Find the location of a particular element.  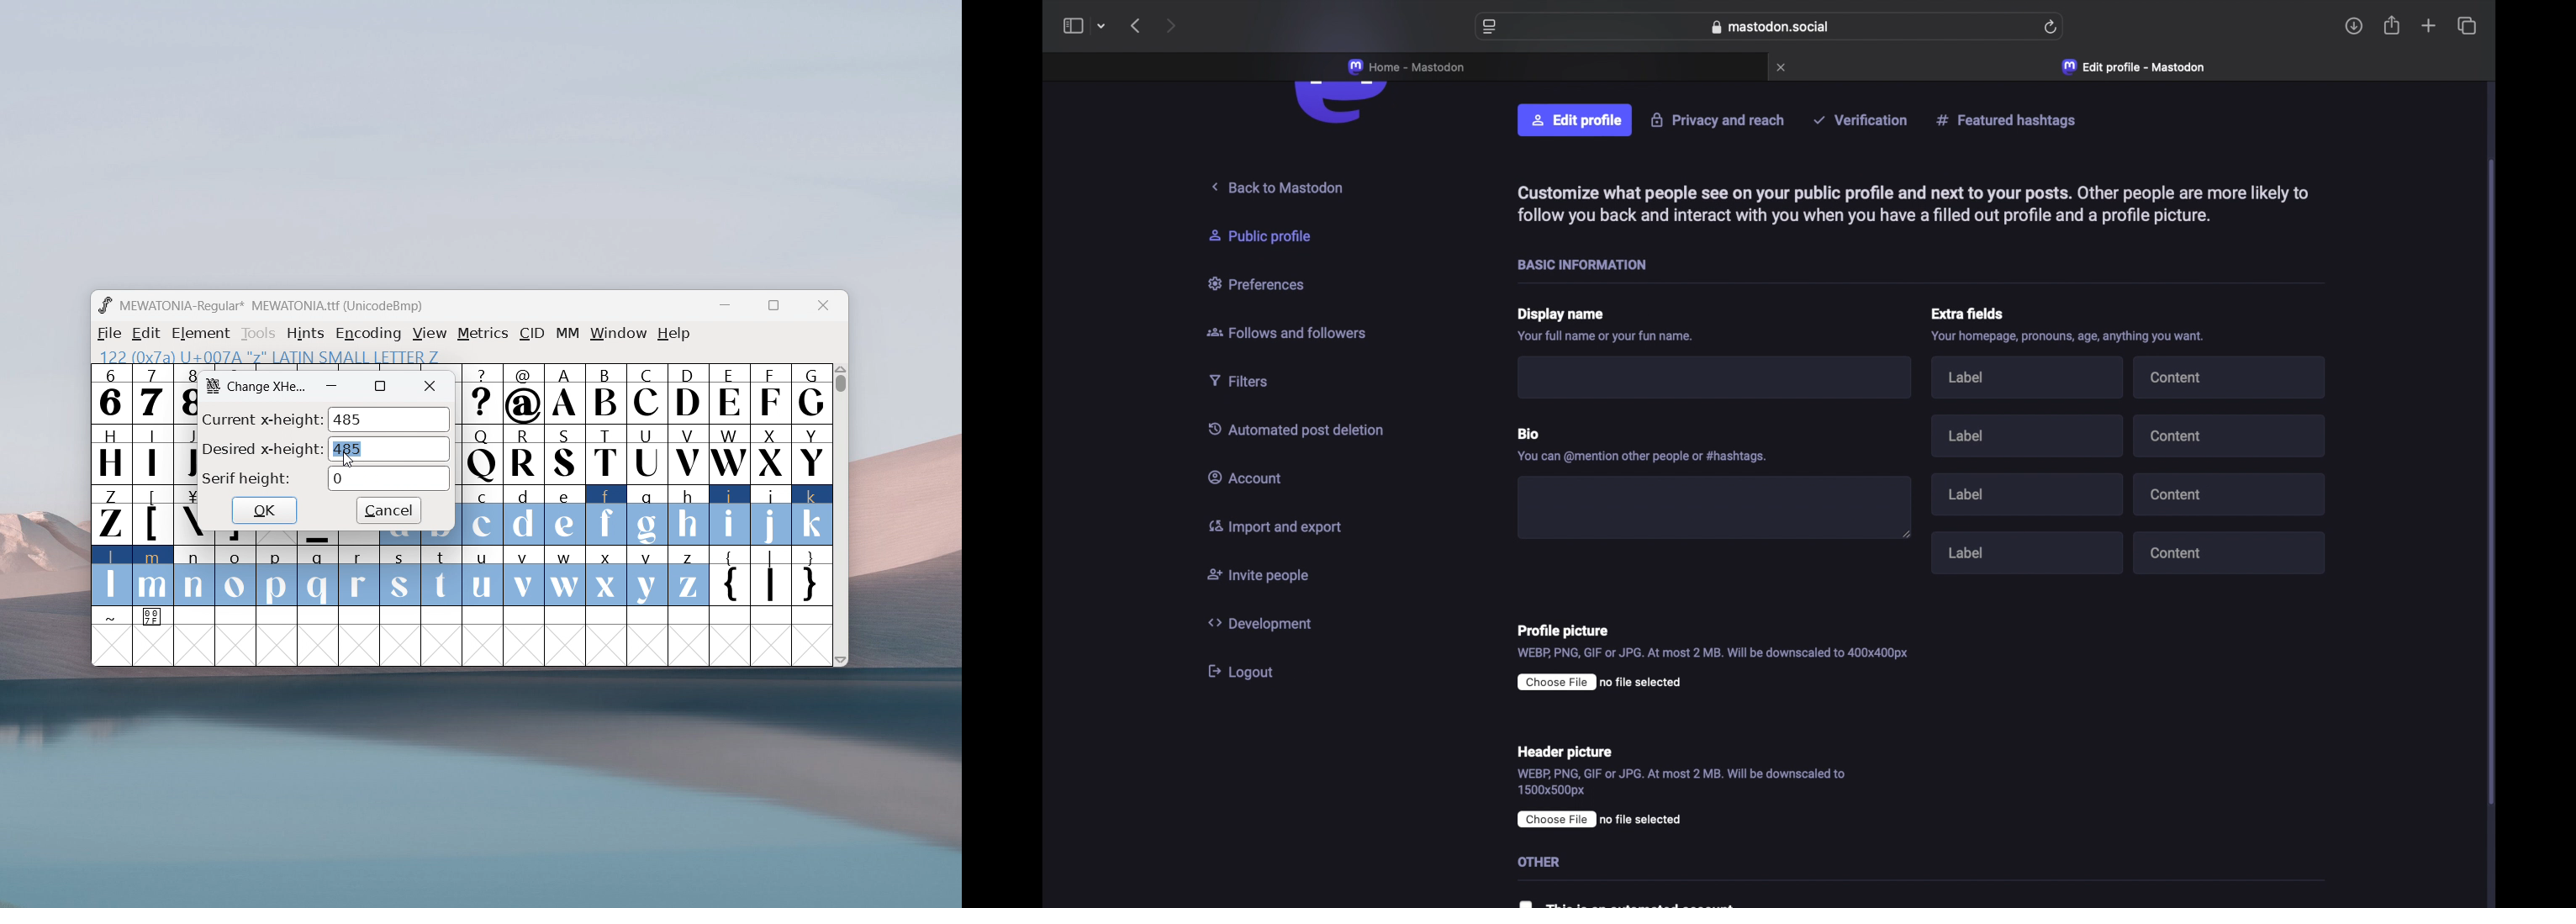

sidebar is located at coordinates (1072, 26).